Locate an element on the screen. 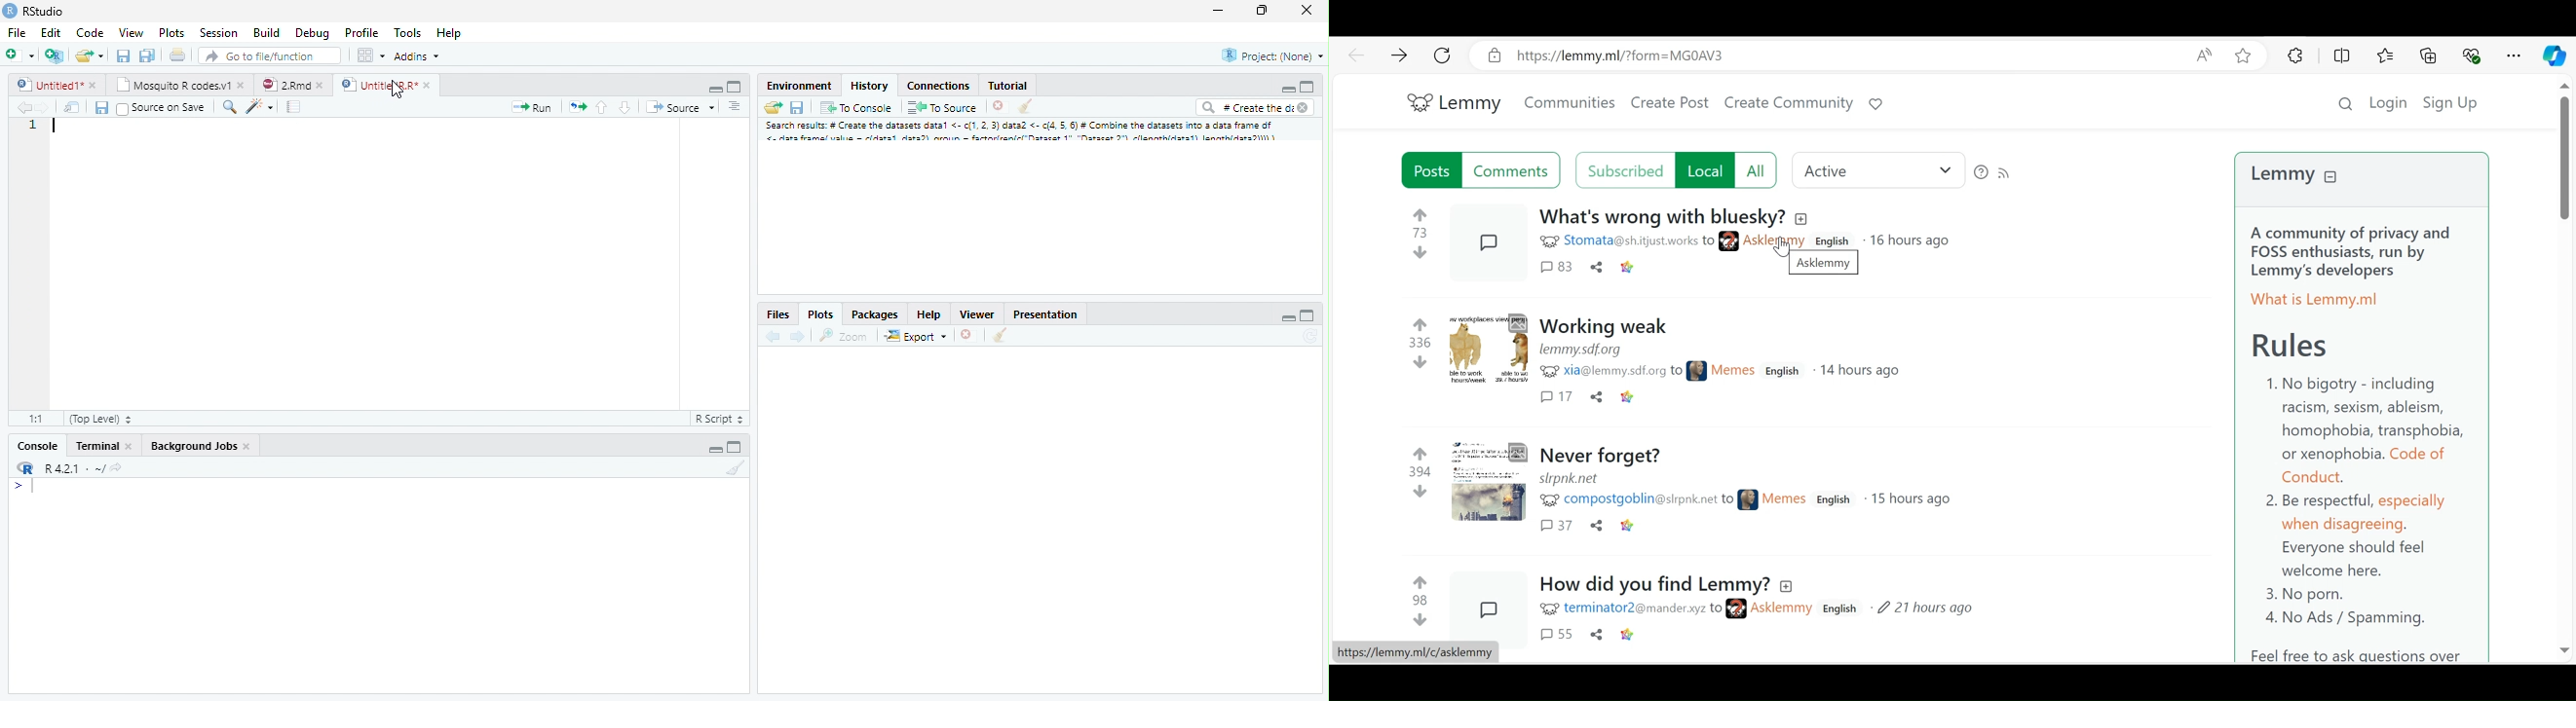  Title is located at coordinates (1658, 582).